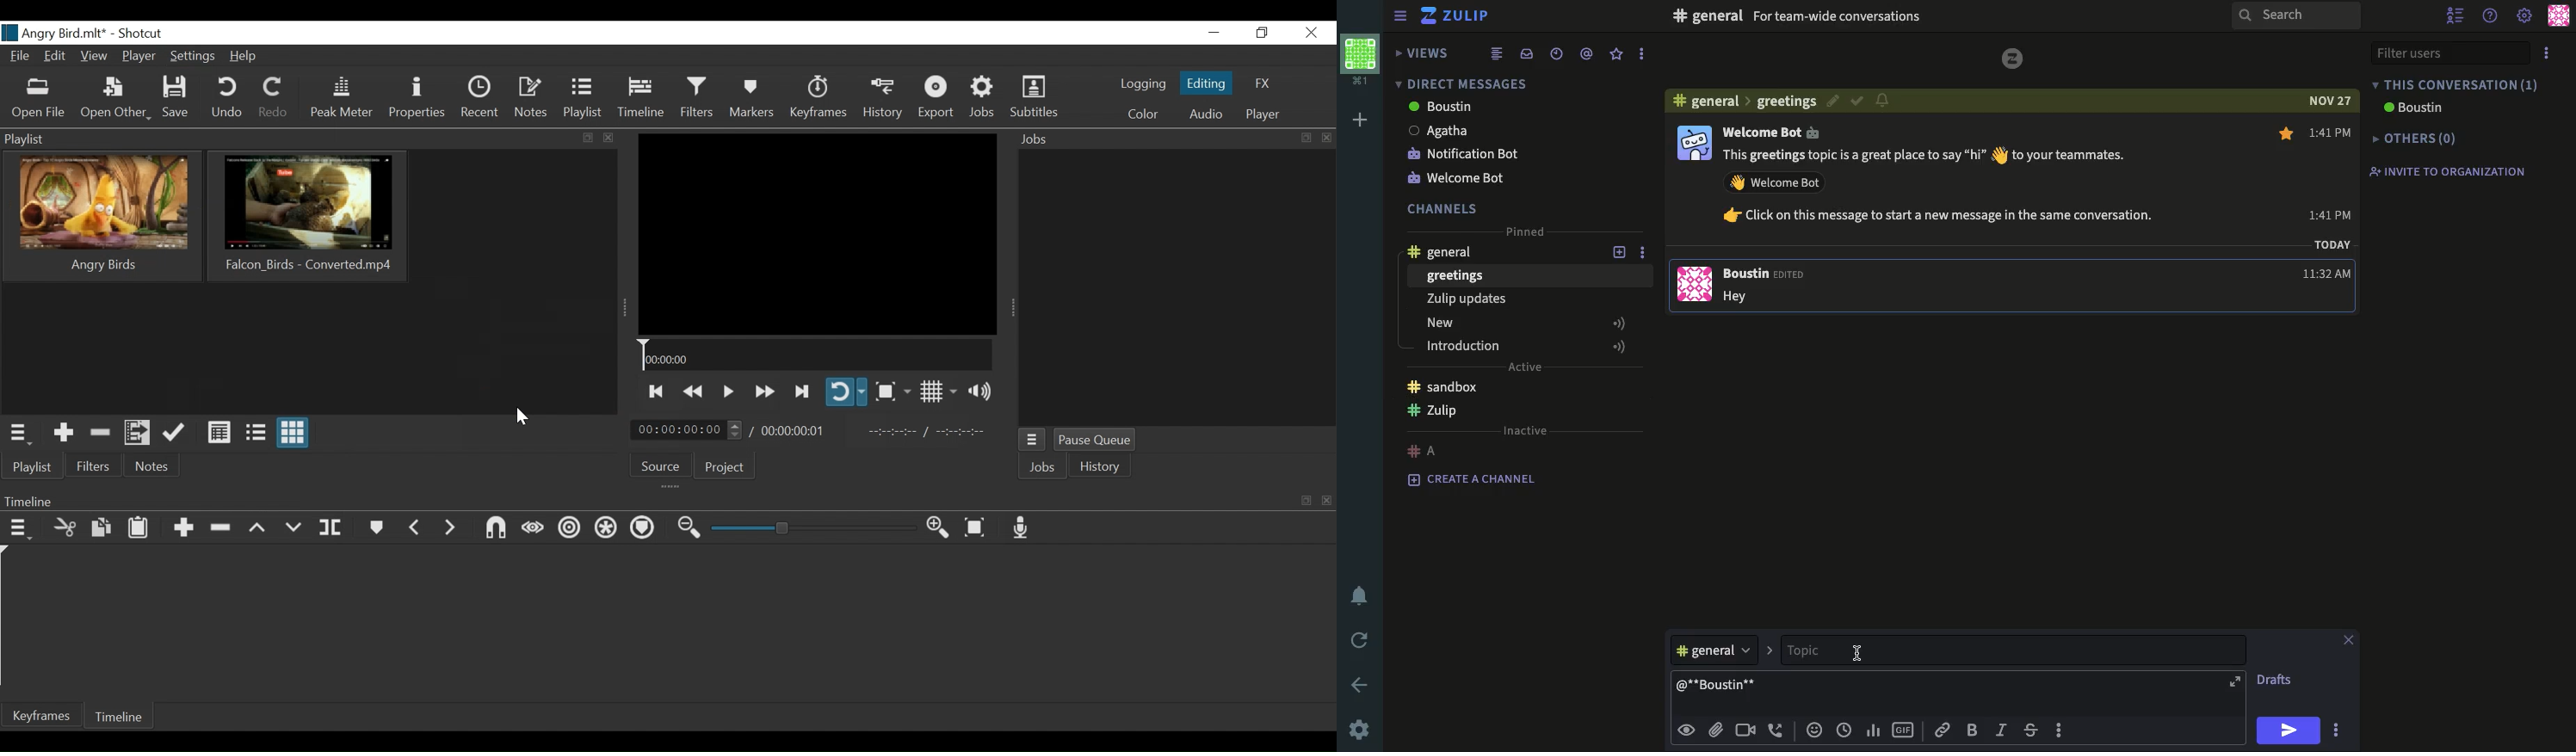 This screenshot has height=756, width=2576. What do you see at coordinates (641, 100) in the screenshot?
I see `Timeline` at bounding box center [641, 100].